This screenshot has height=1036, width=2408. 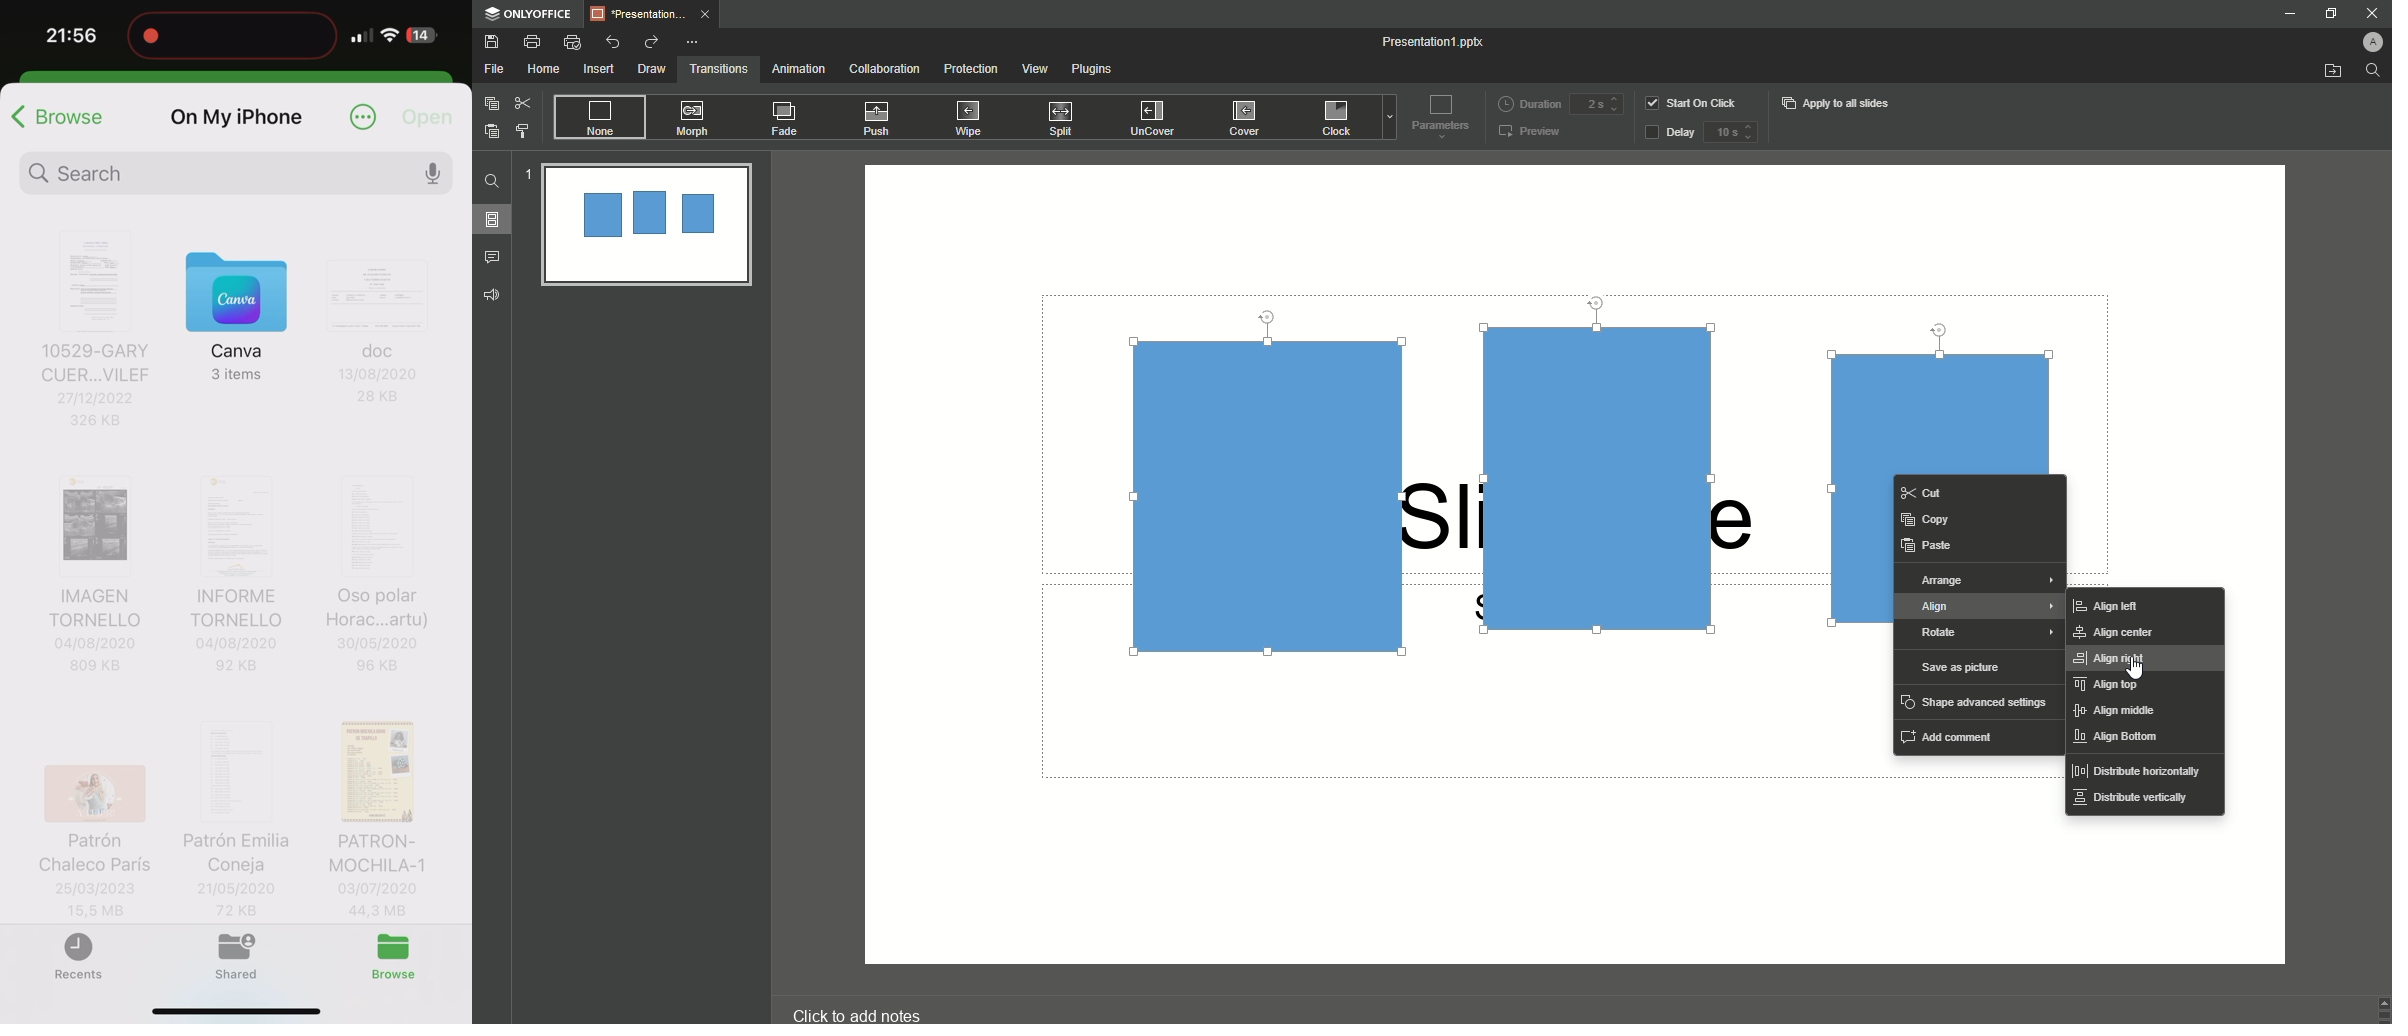 I want to click on Align left, so click(x=2108, y=606).